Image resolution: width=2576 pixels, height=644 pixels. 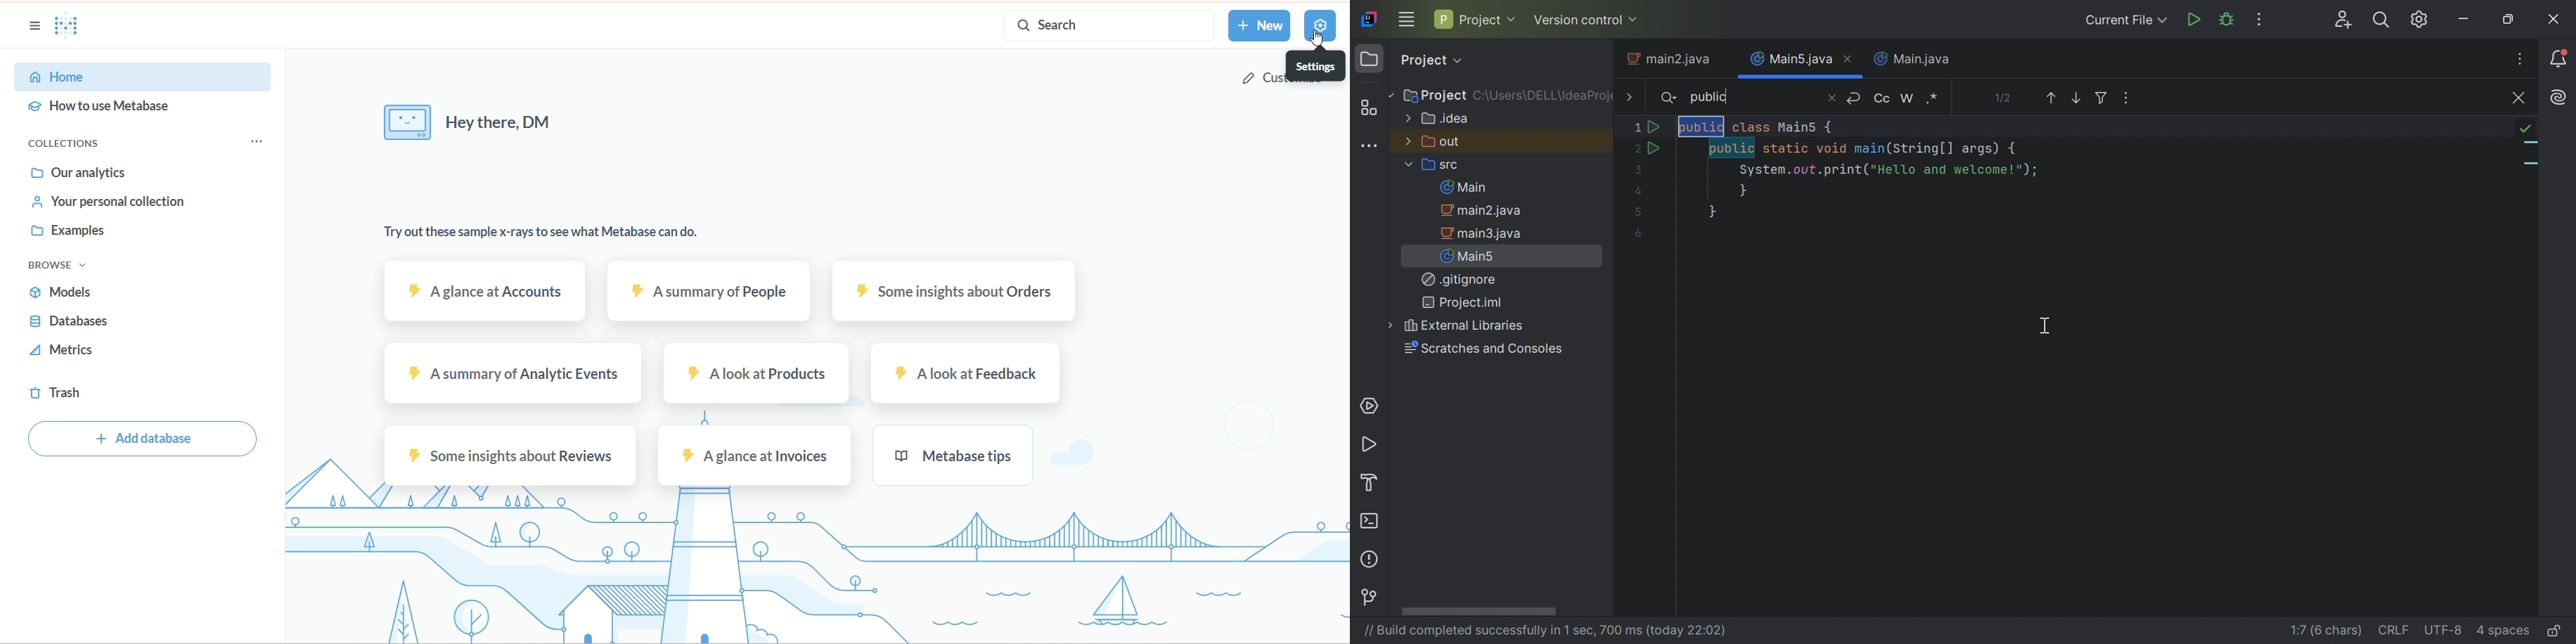 I want to click on Version Control, so click(x=1371, y=599).